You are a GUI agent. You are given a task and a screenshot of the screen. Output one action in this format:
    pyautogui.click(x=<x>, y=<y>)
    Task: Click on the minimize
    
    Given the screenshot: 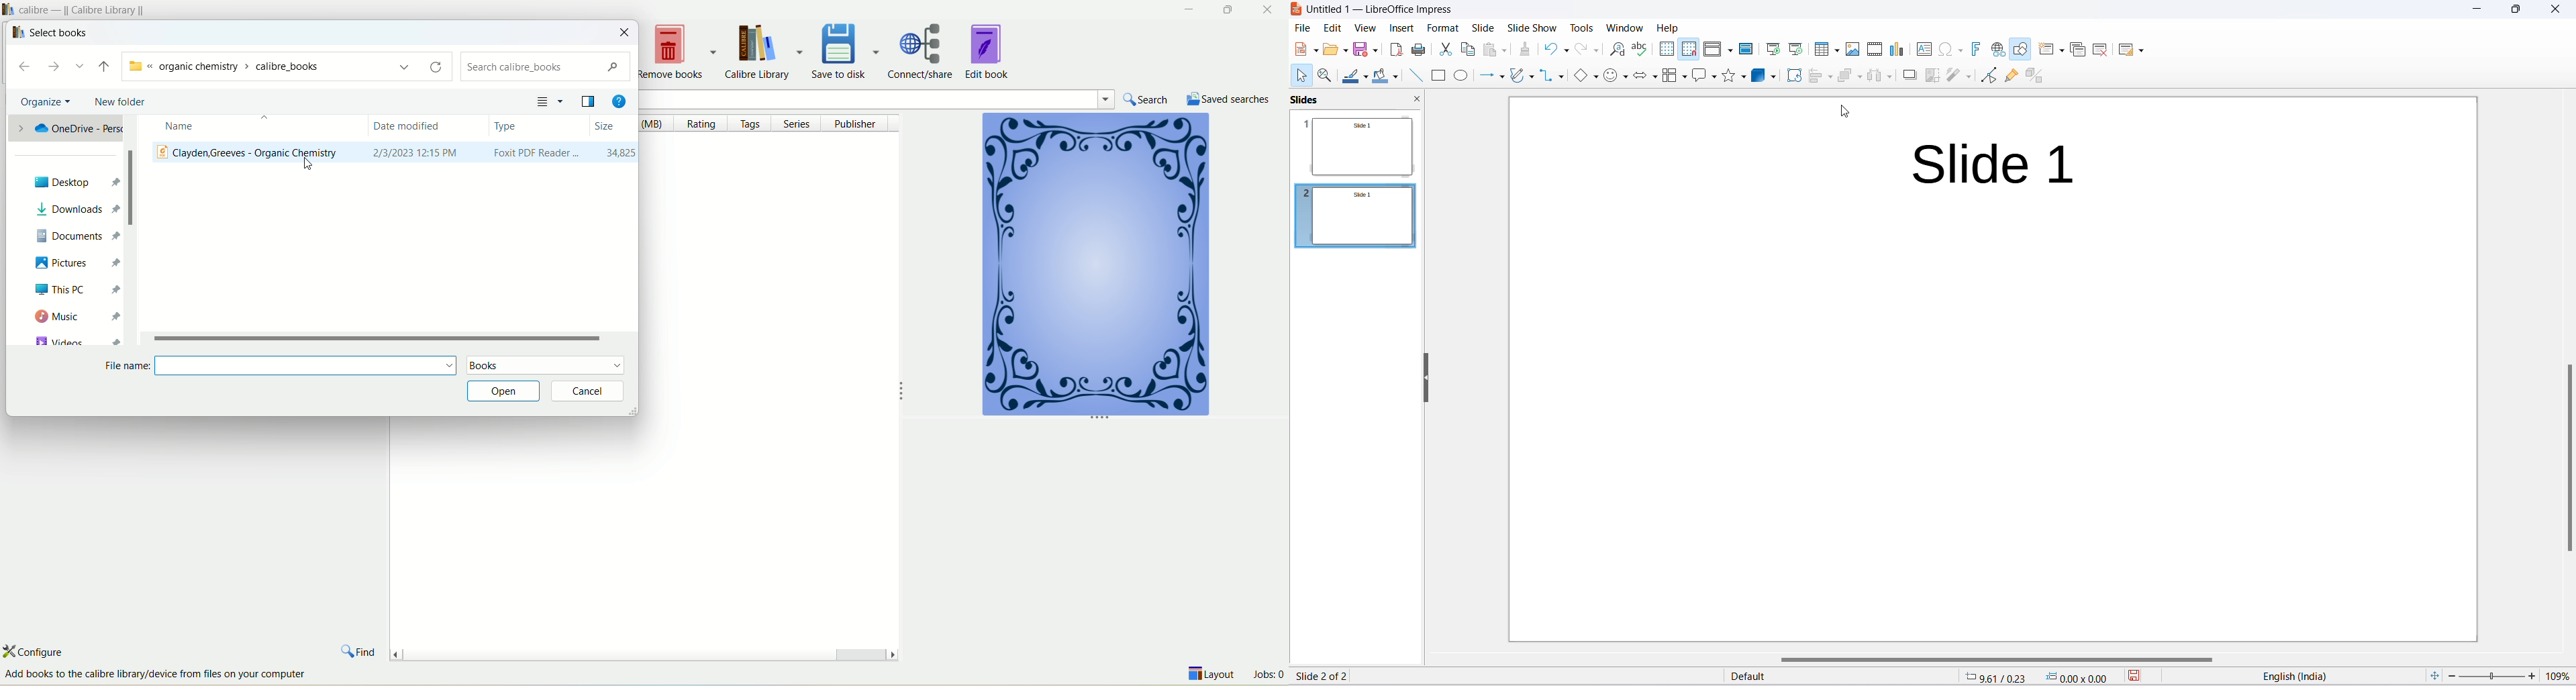 What is the action you would take?
    pyautogui.click(x=1186, y=9)
    